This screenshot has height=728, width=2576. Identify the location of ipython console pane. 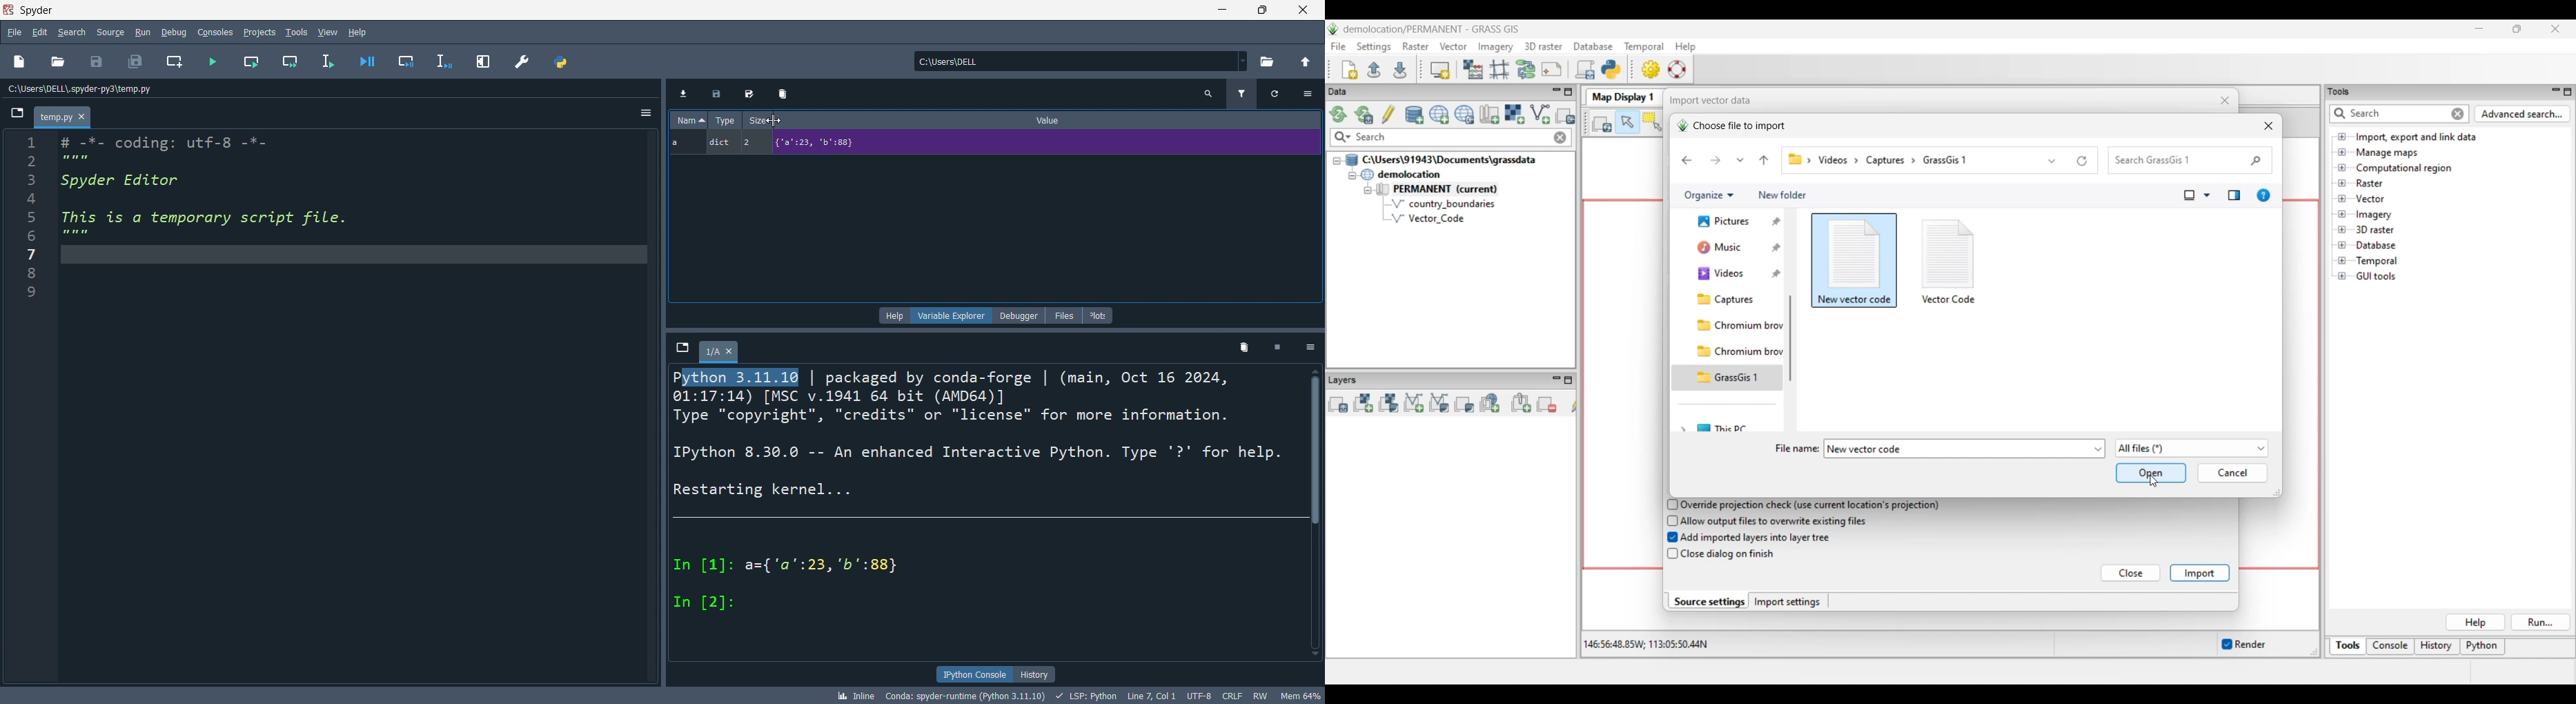
(994, 514).